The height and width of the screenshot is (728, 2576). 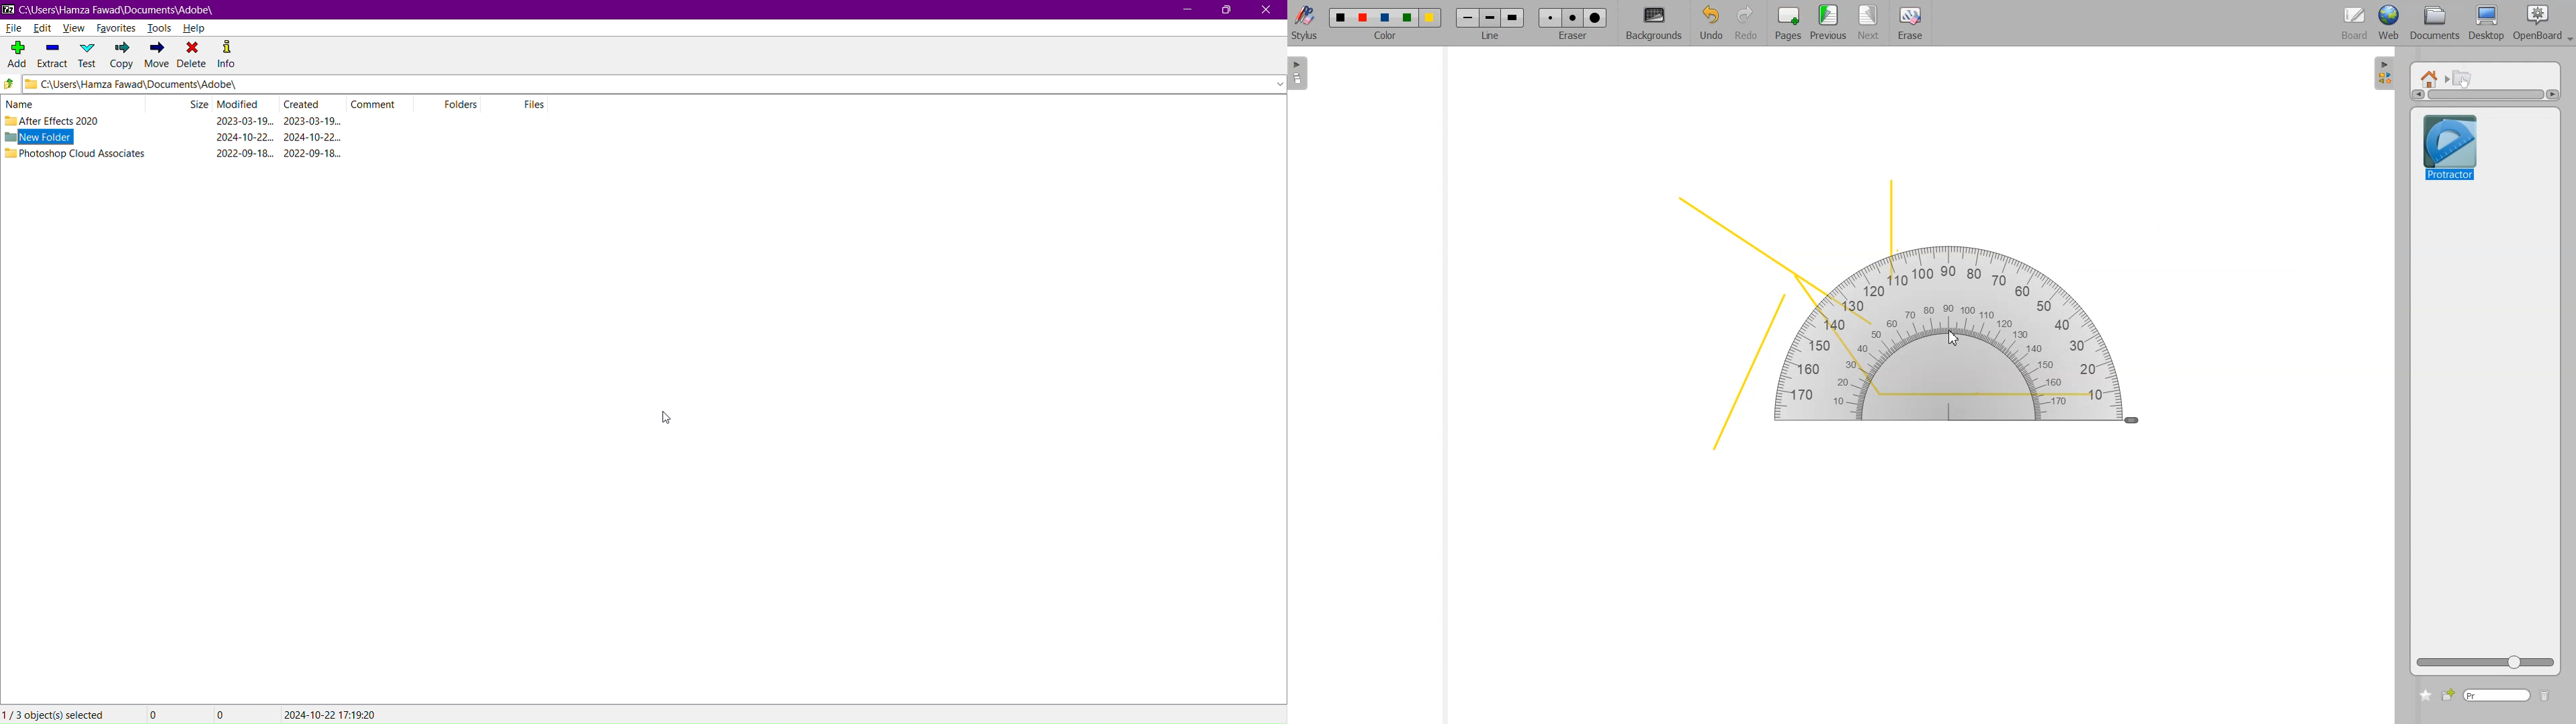 I want to click on Protractor, so click(x=2452, y=150).